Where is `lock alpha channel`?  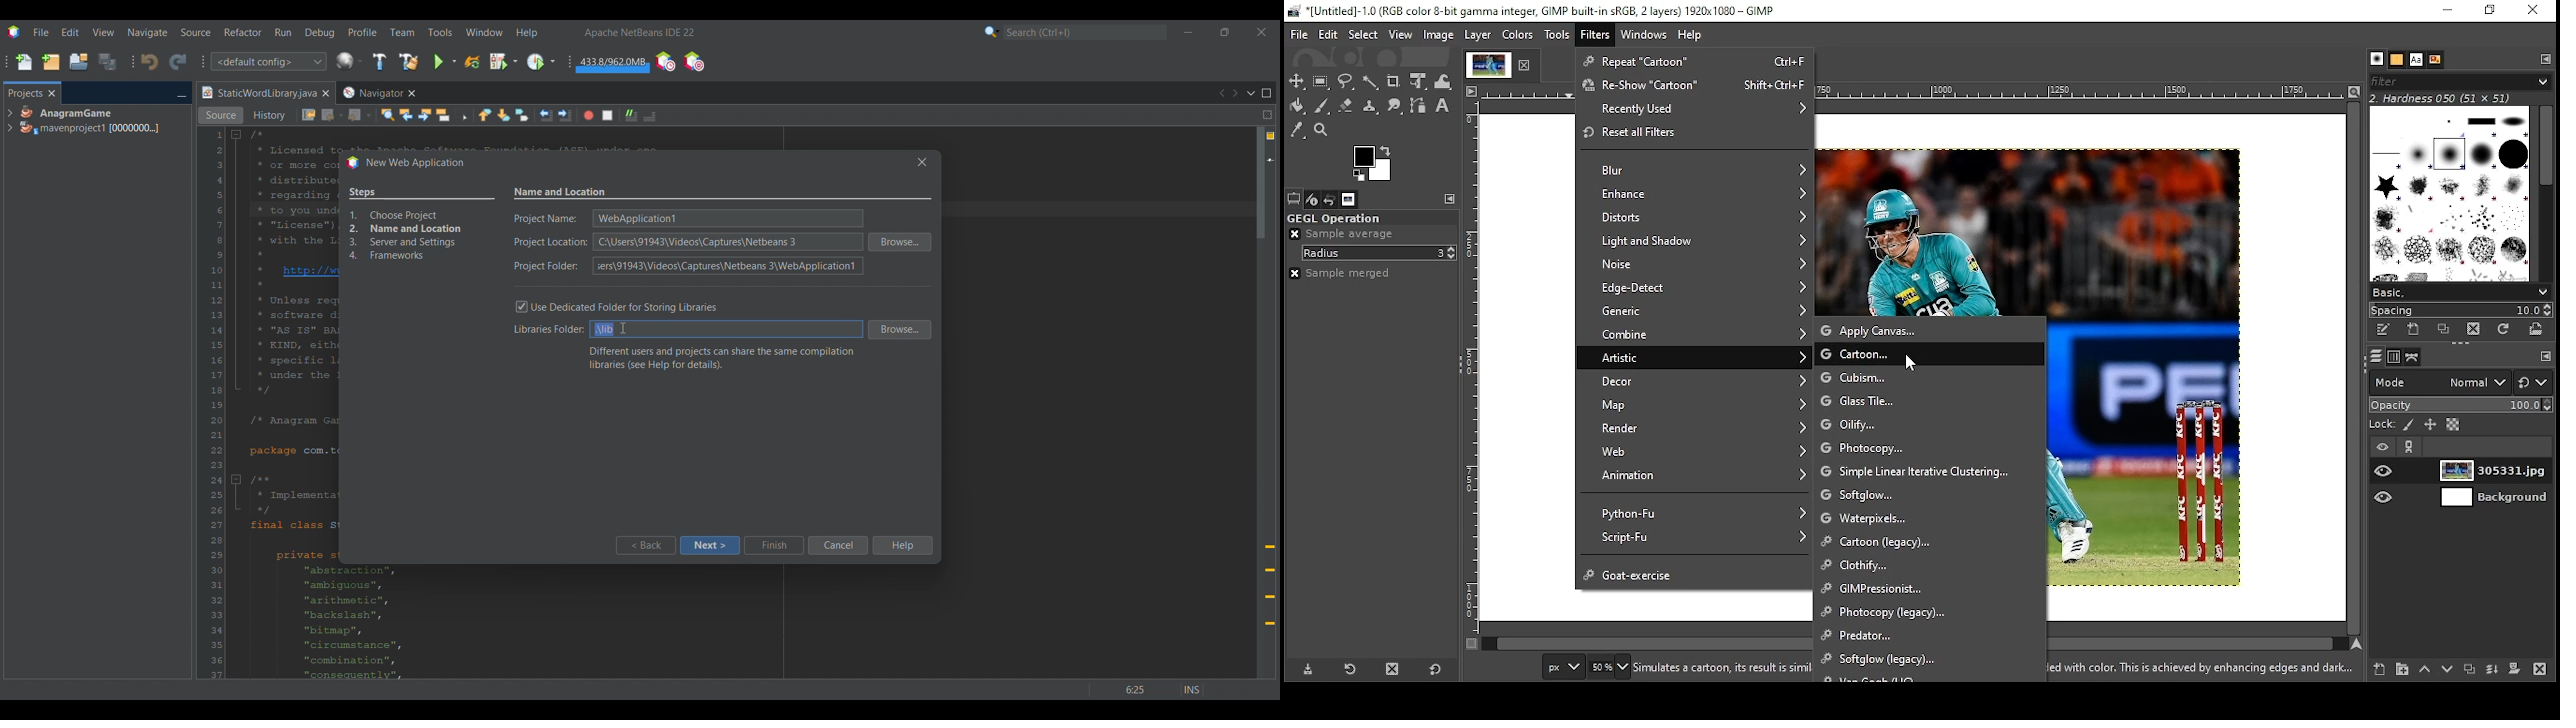 lock alpha channel is located at coordinates (2453, 425).